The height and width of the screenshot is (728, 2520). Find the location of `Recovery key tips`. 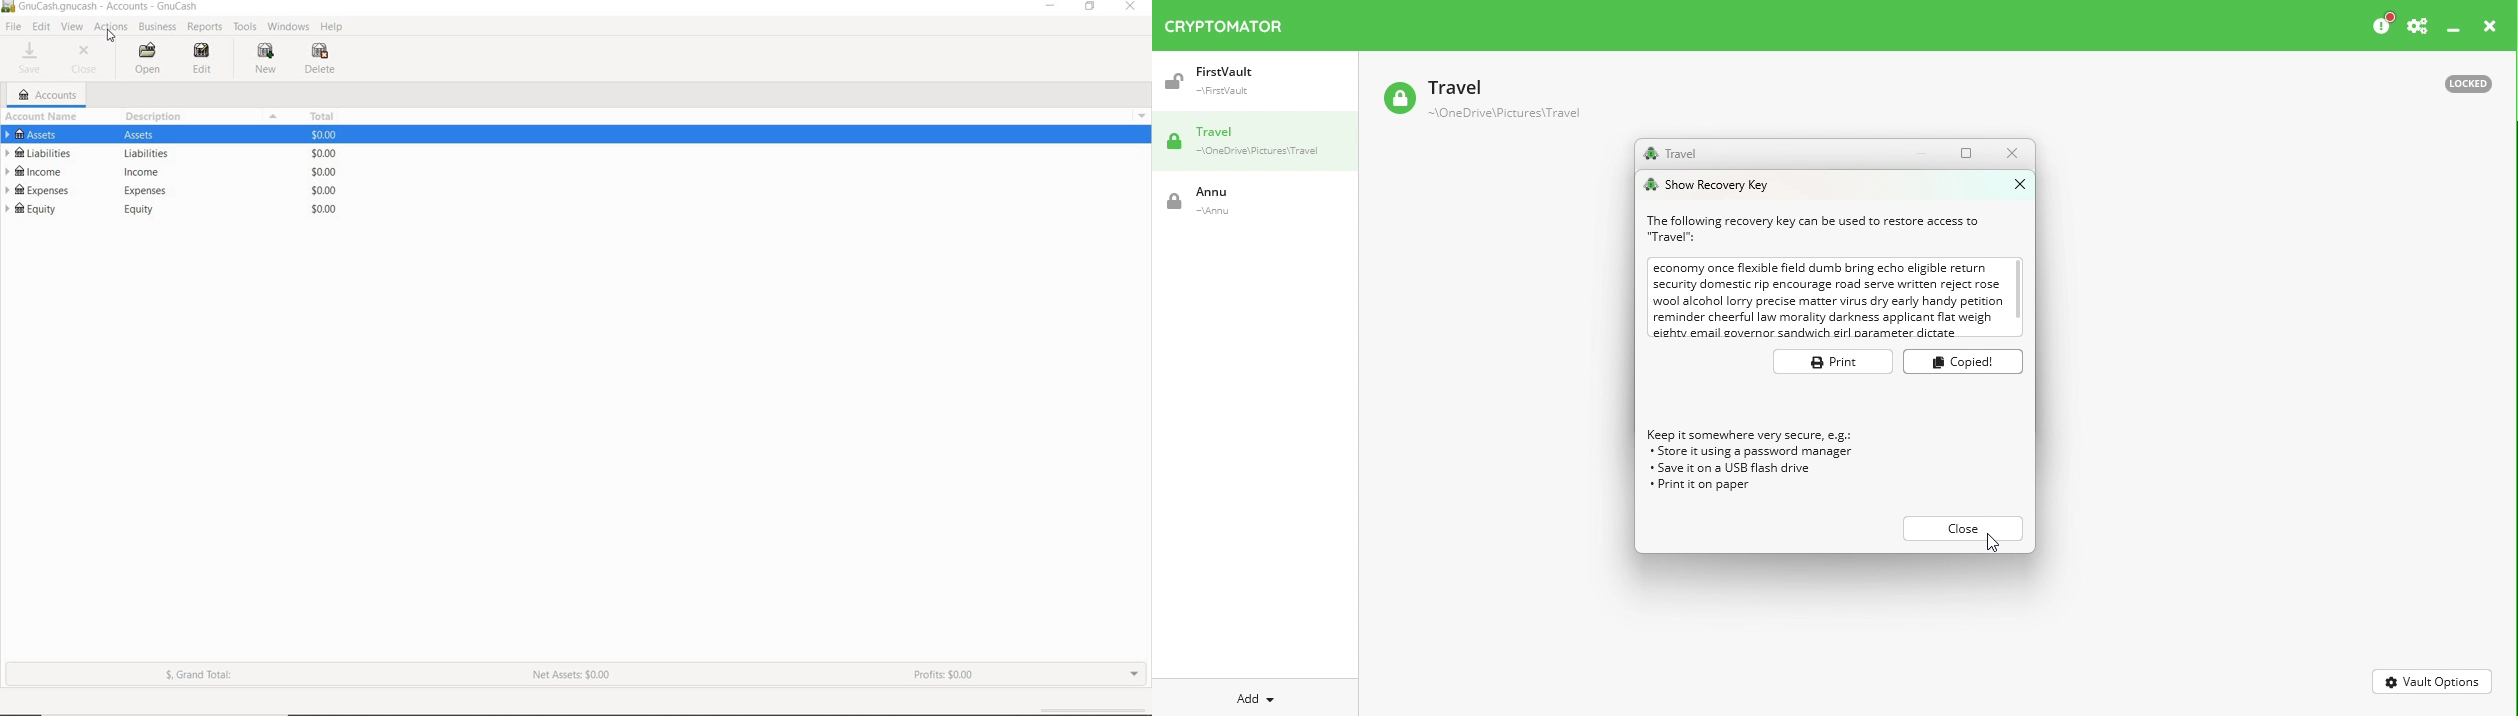

Recovery key tips is located at coordinates (1766, 466).